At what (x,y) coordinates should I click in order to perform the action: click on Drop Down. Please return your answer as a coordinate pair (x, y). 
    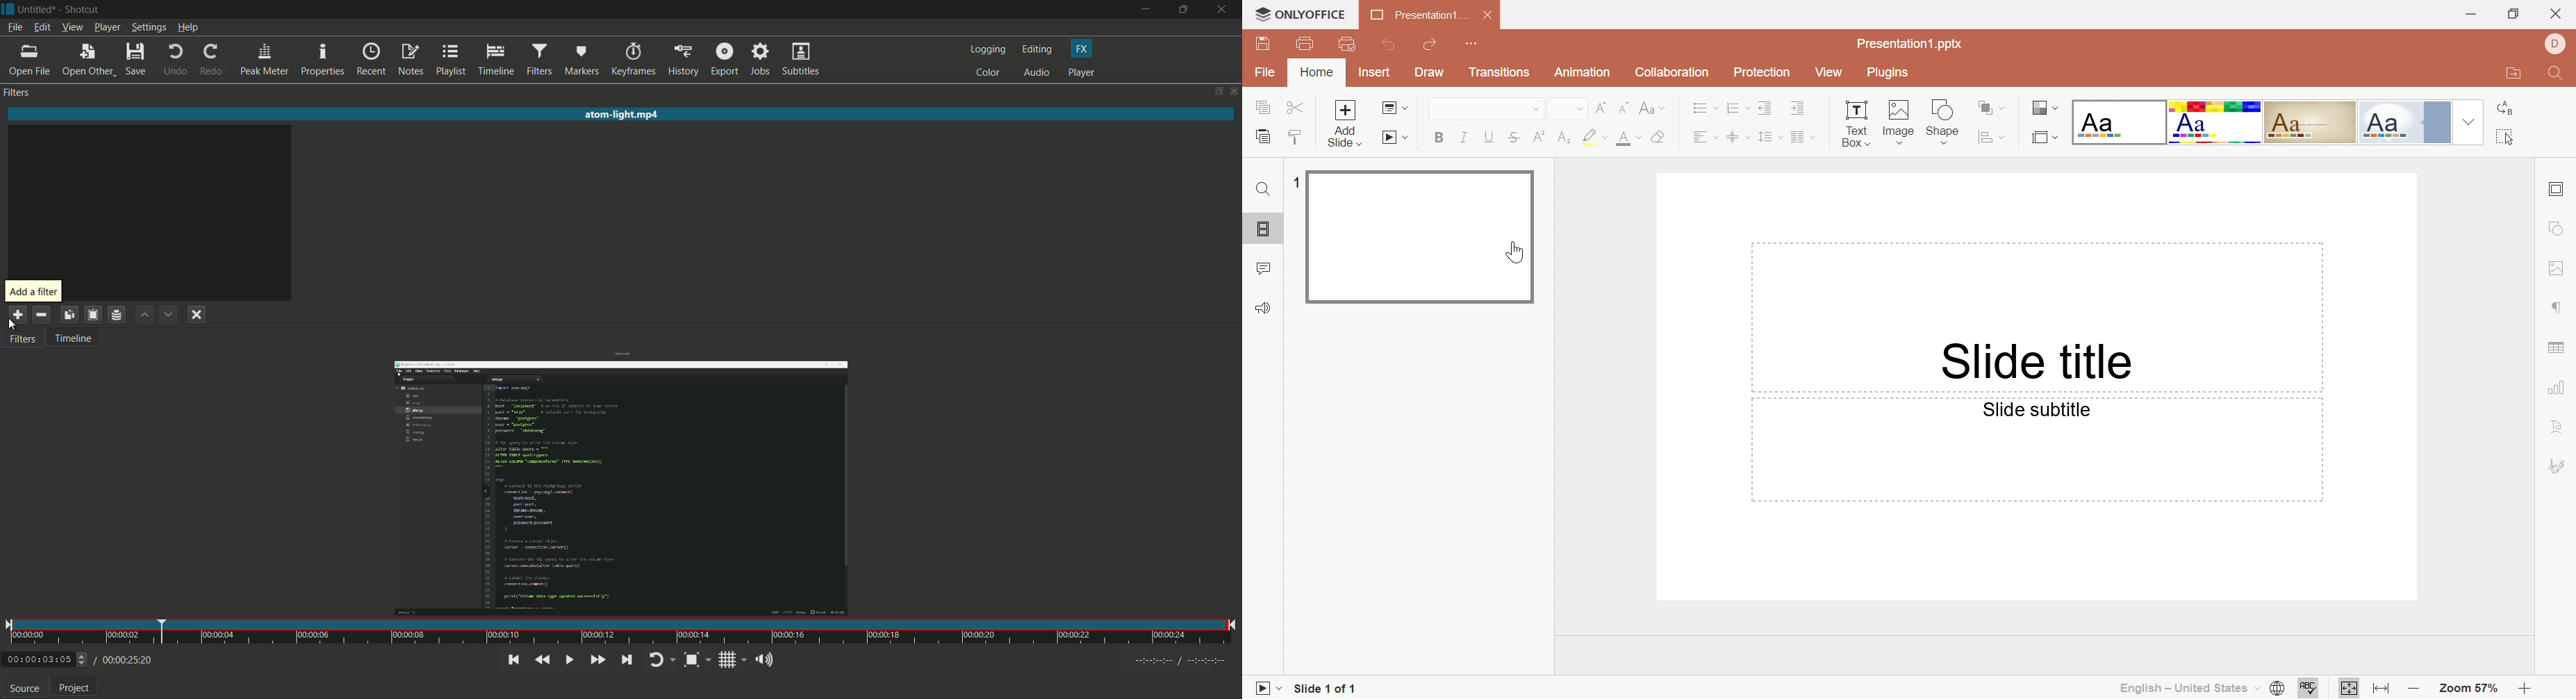
    Looking at the image, I should click on (2004, 106).